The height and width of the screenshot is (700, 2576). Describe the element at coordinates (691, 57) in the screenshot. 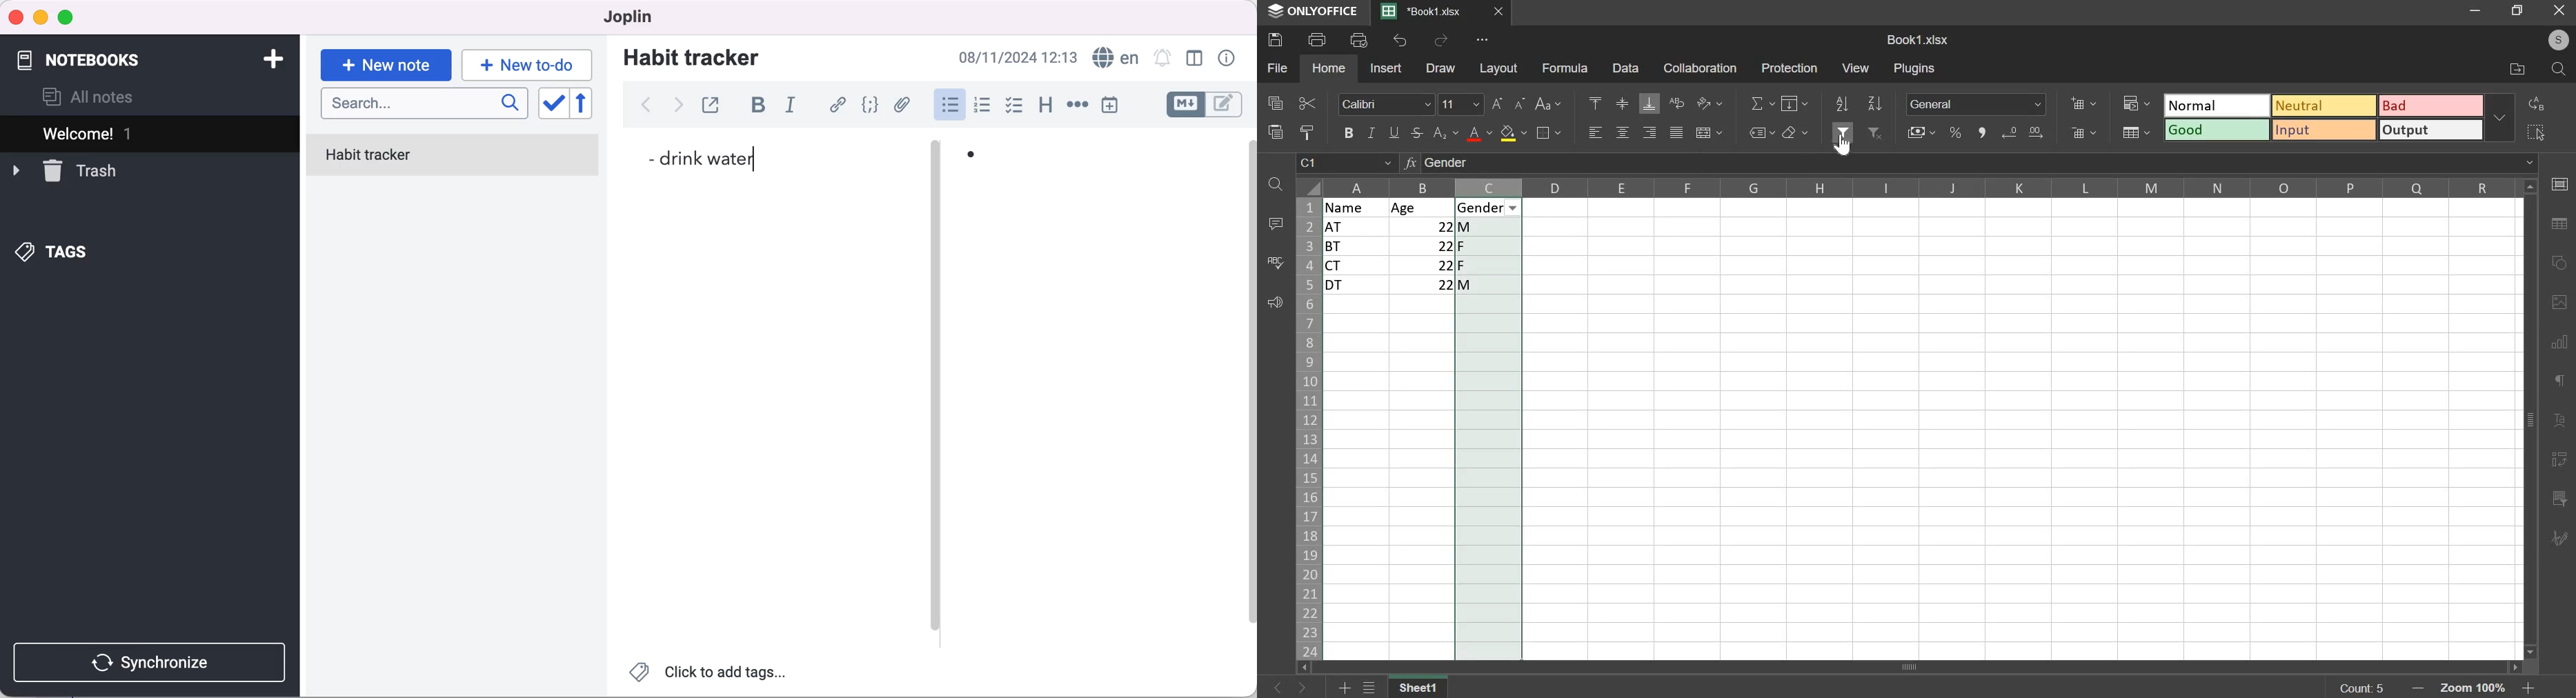

I see `habit tracker` at that location.